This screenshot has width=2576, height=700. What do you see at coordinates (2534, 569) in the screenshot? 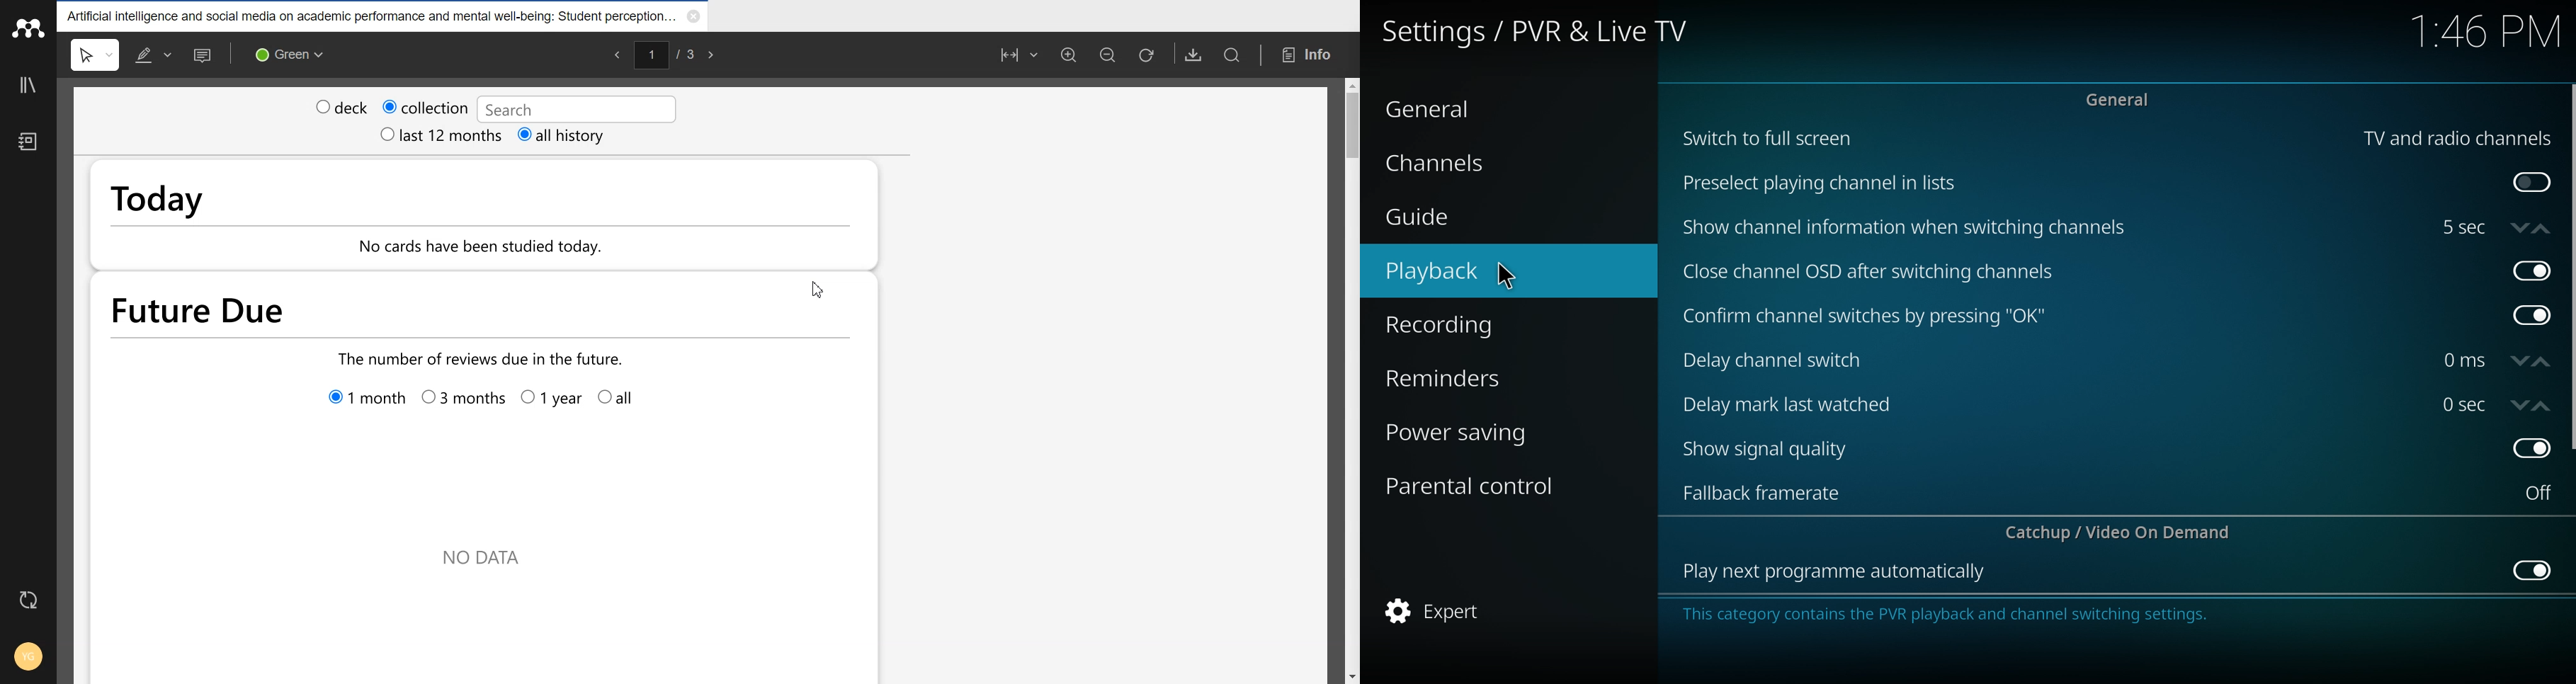
I see `off` at bounding box center [2534, 569].